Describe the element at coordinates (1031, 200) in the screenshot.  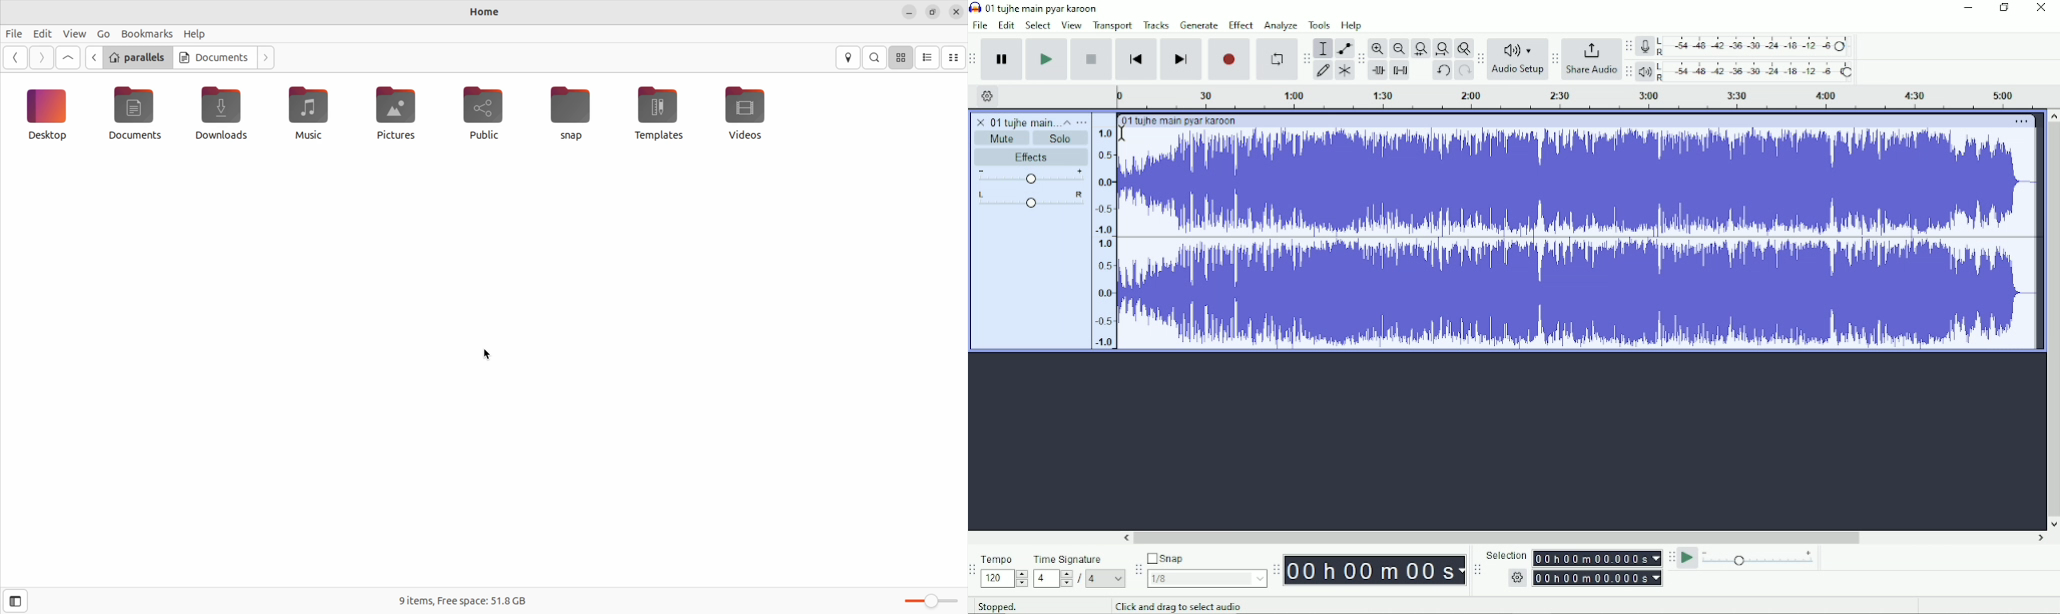
I see `Pan` at that location.